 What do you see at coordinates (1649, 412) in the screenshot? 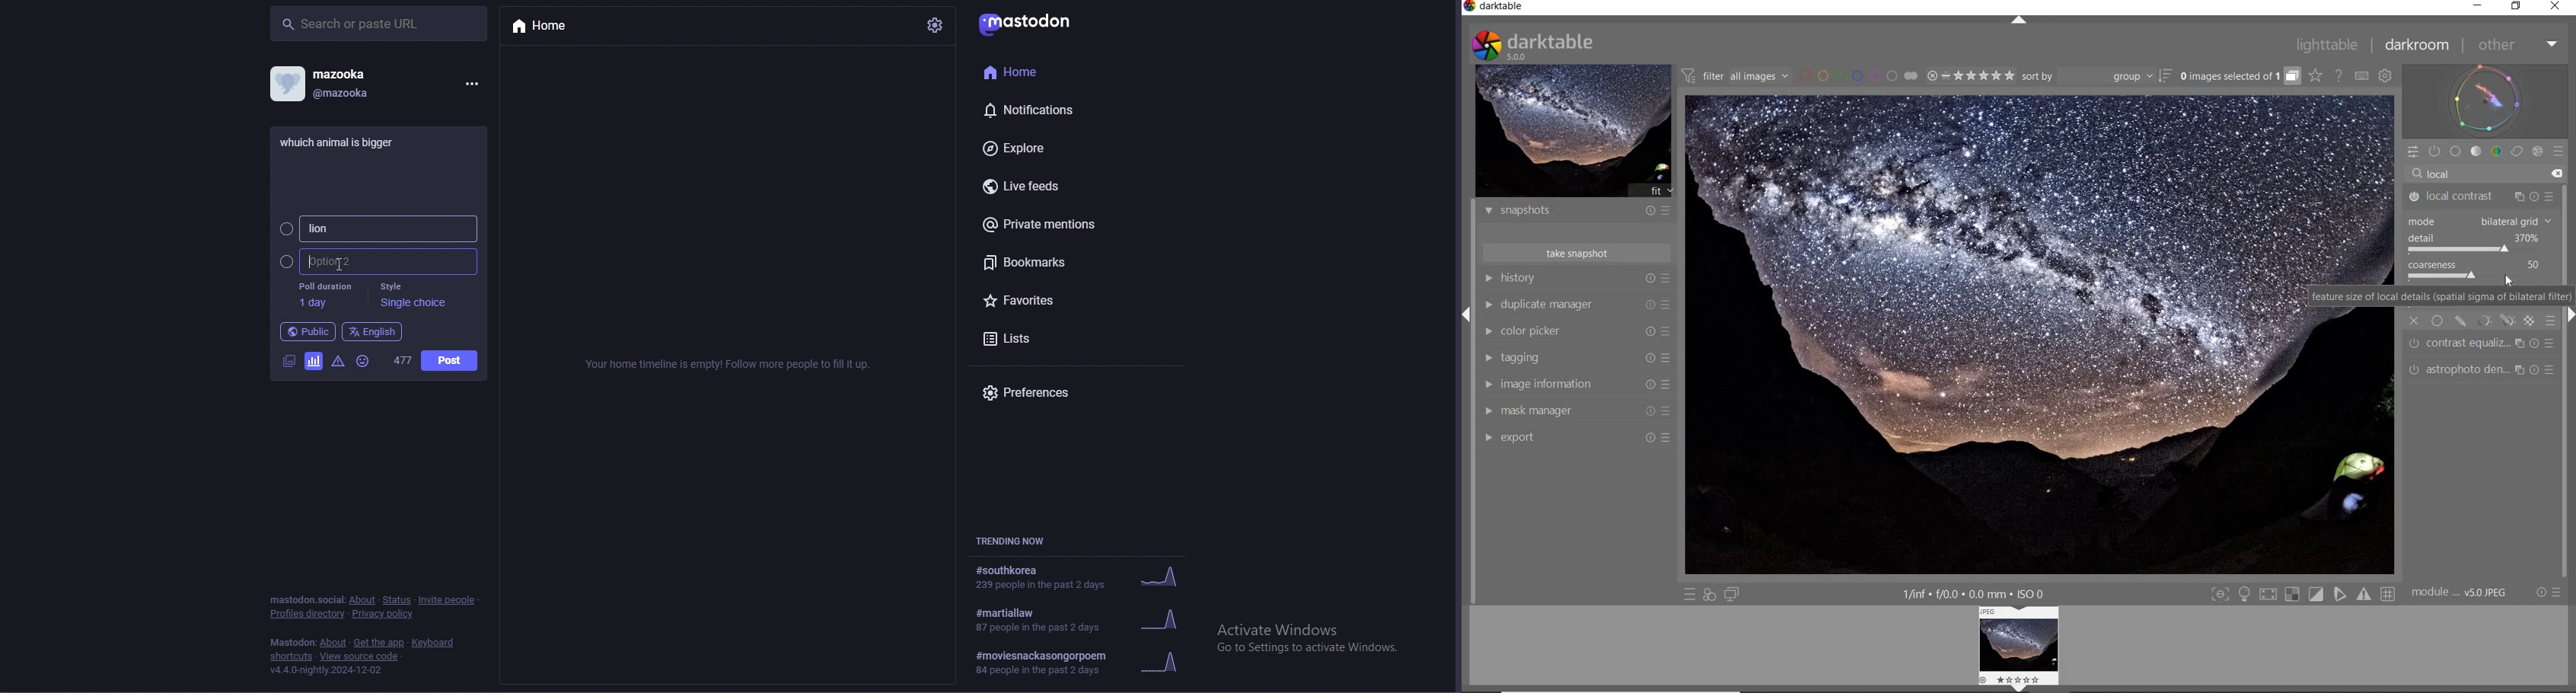
I see `Reset` at bounding box center [1649, 412].